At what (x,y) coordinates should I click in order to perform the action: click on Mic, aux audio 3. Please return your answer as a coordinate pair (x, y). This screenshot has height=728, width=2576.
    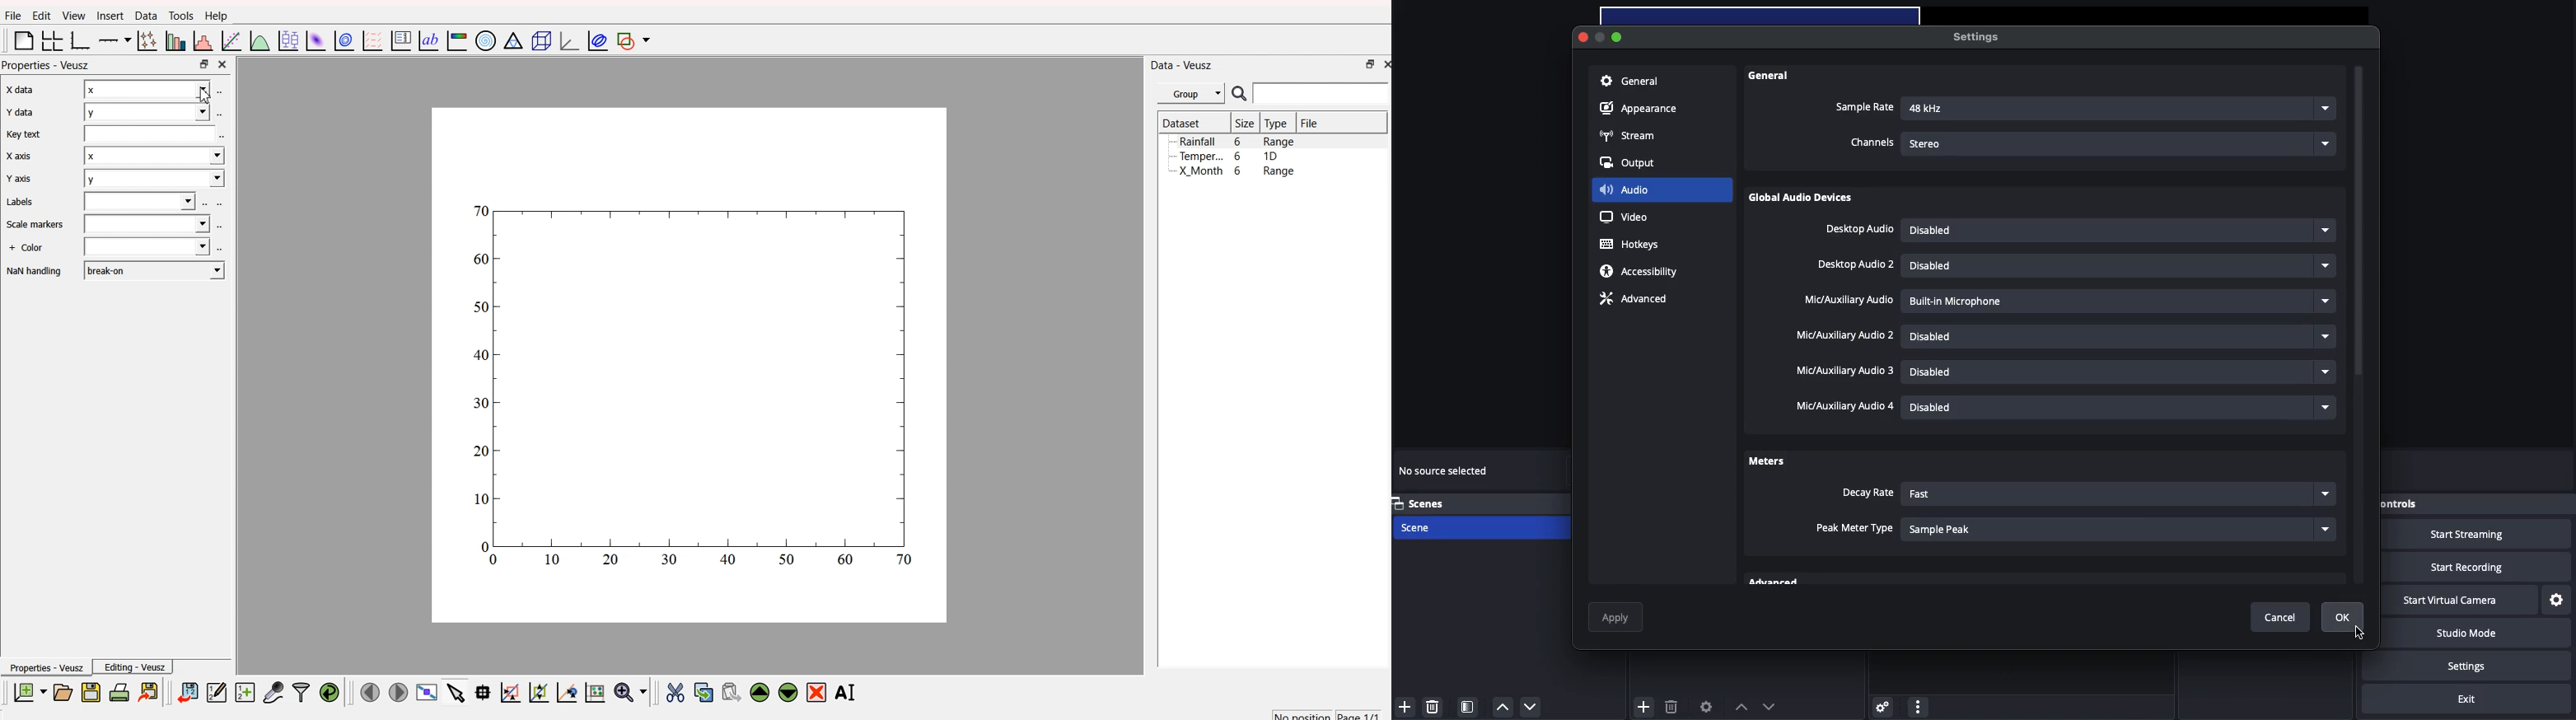
    Looking at the image, I should click on (1846, 372).